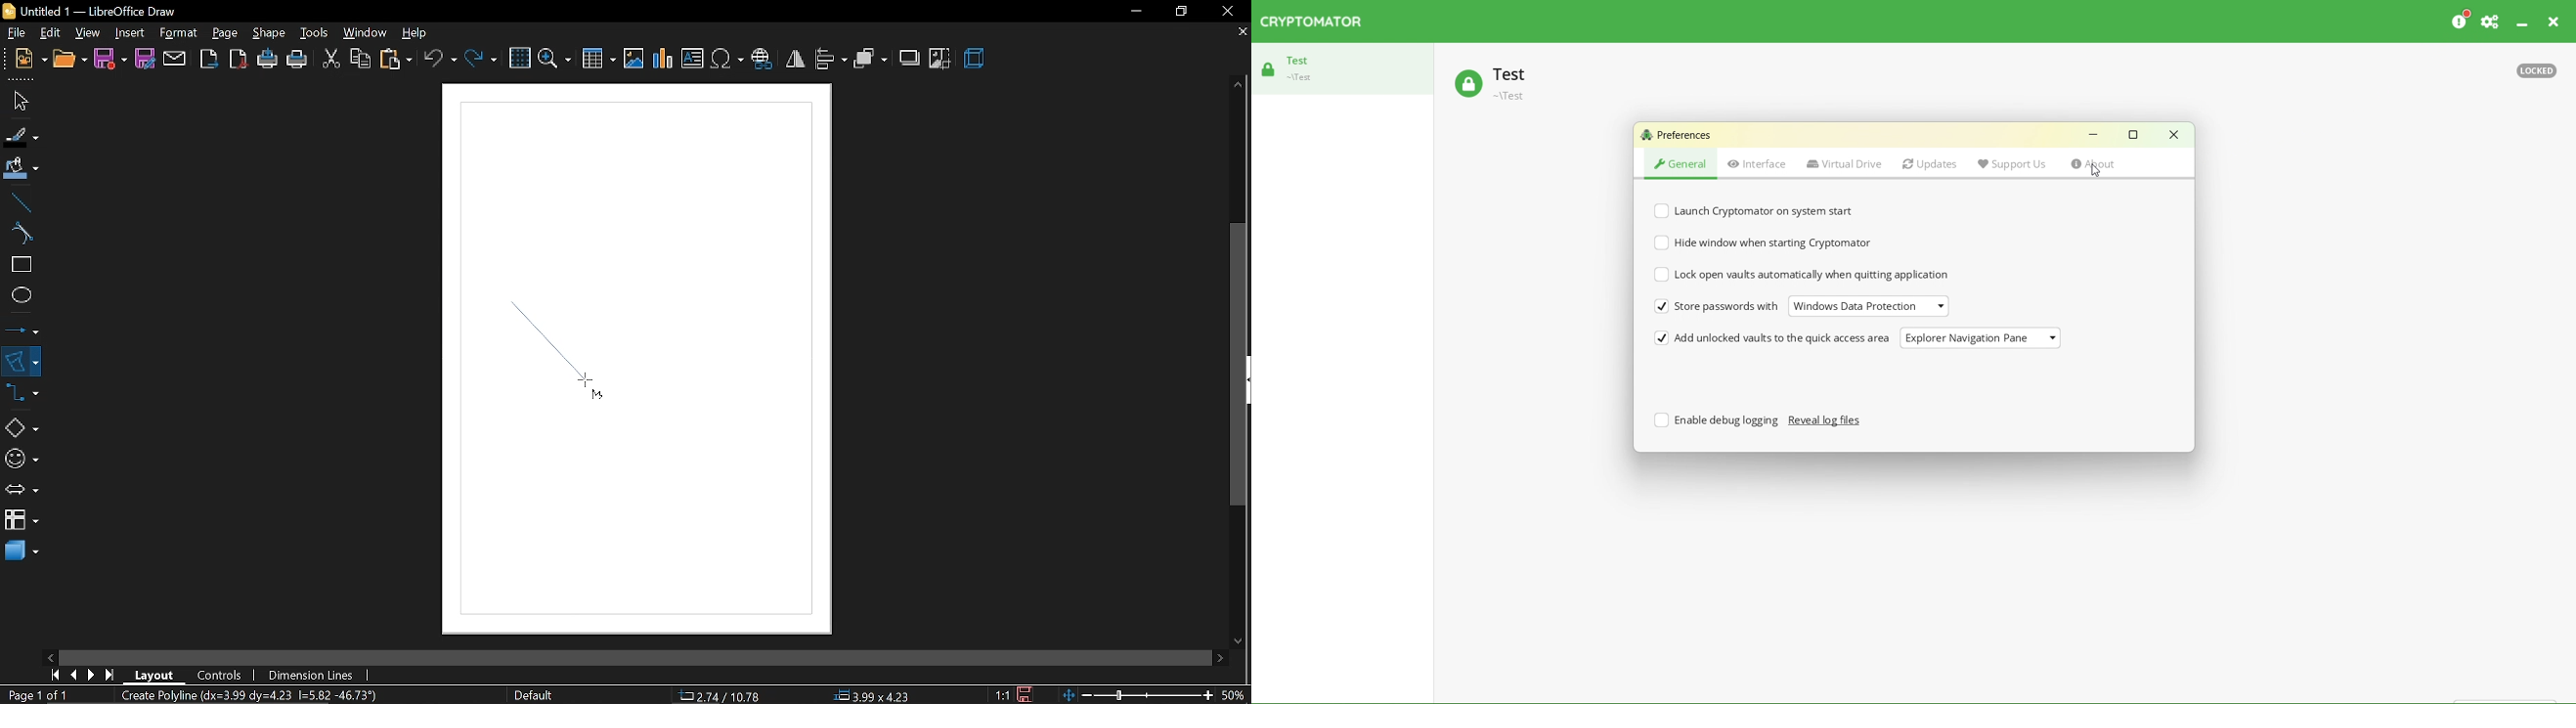  I want to click on help, so click(417, 33).